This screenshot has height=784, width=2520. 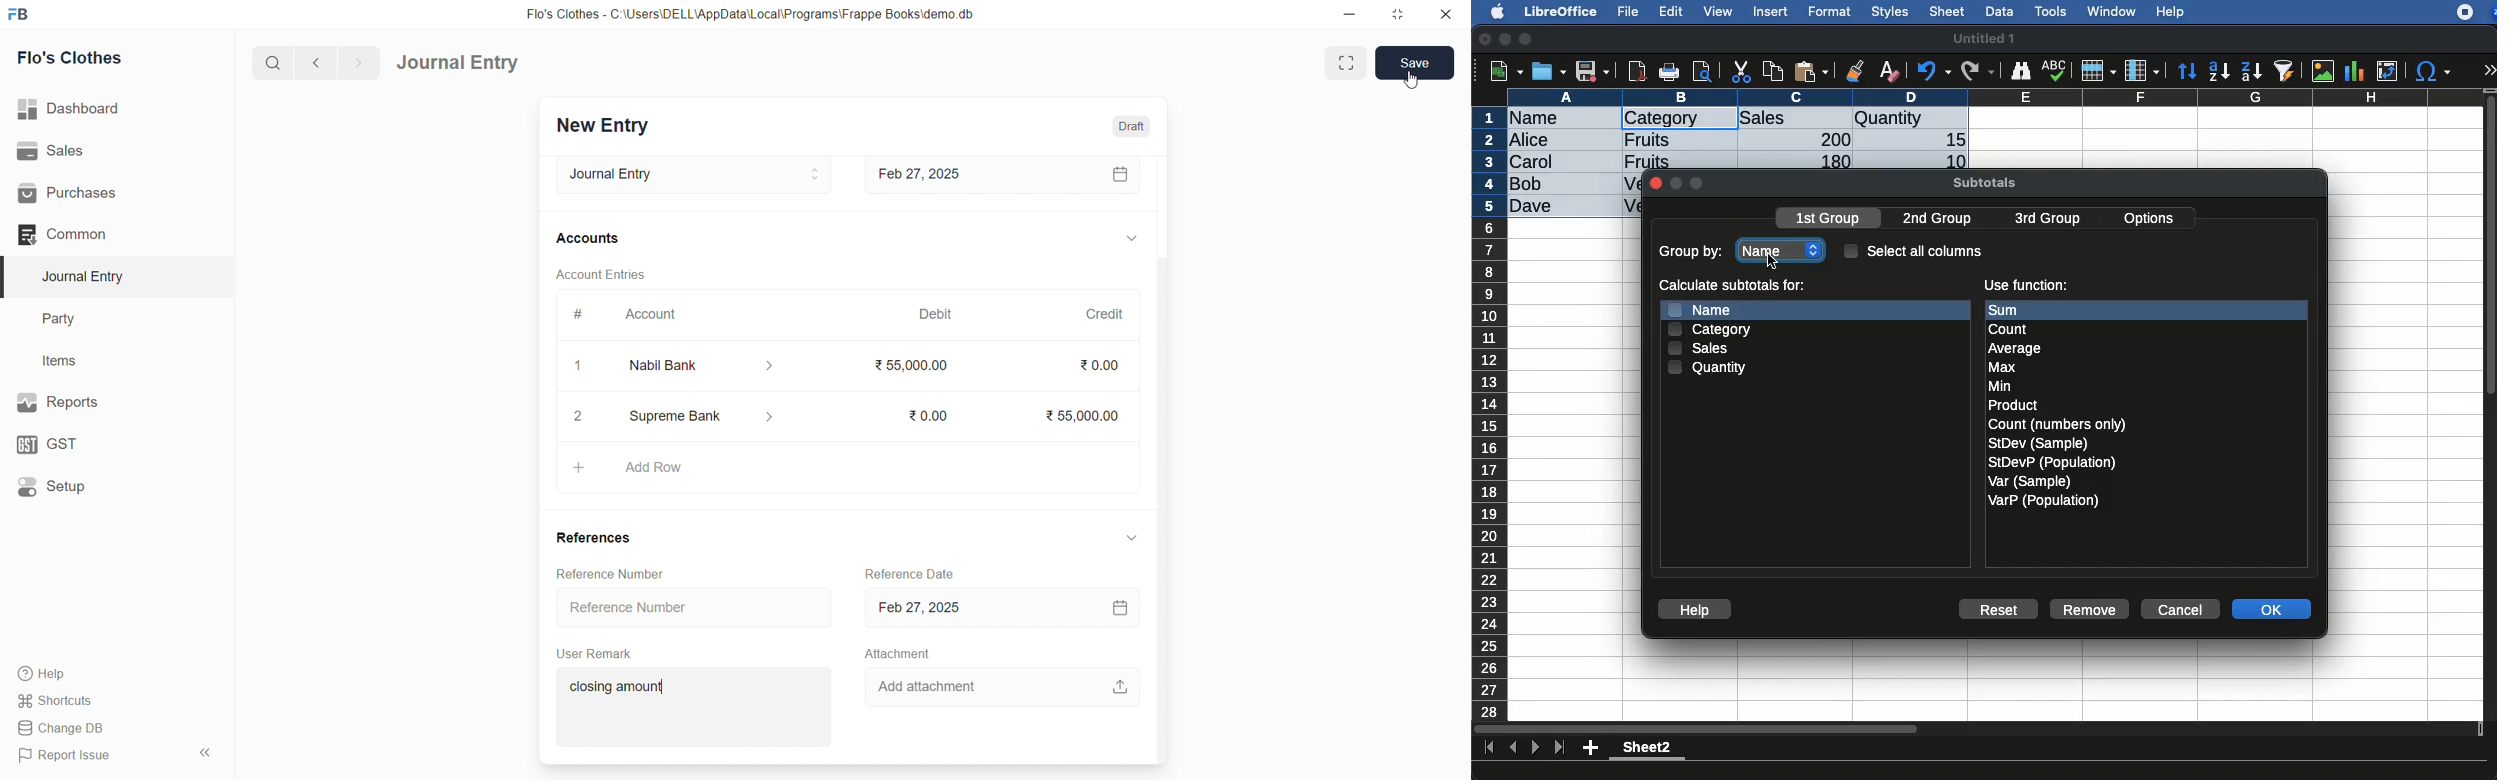 I want to click on 2, so click(x=582, y=418).